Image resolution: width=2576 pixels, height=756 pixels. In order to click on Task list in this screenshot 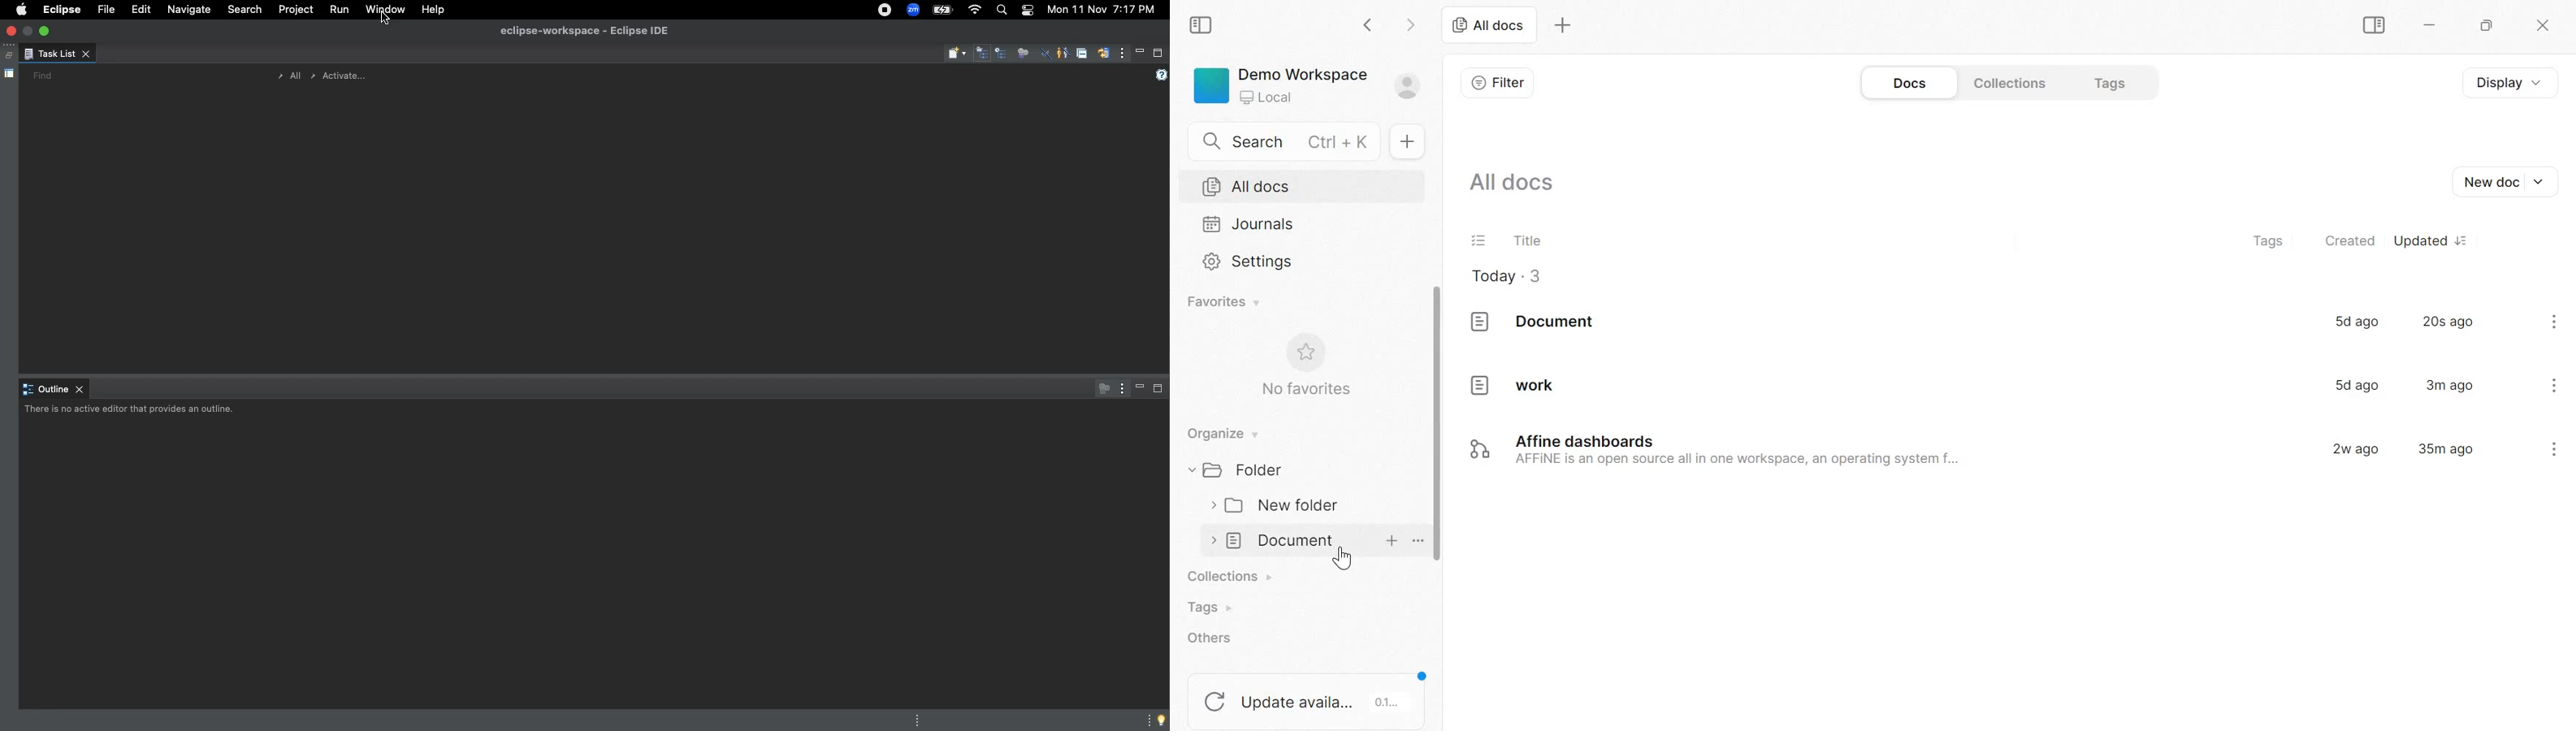, I will do `click(57, 55)`.